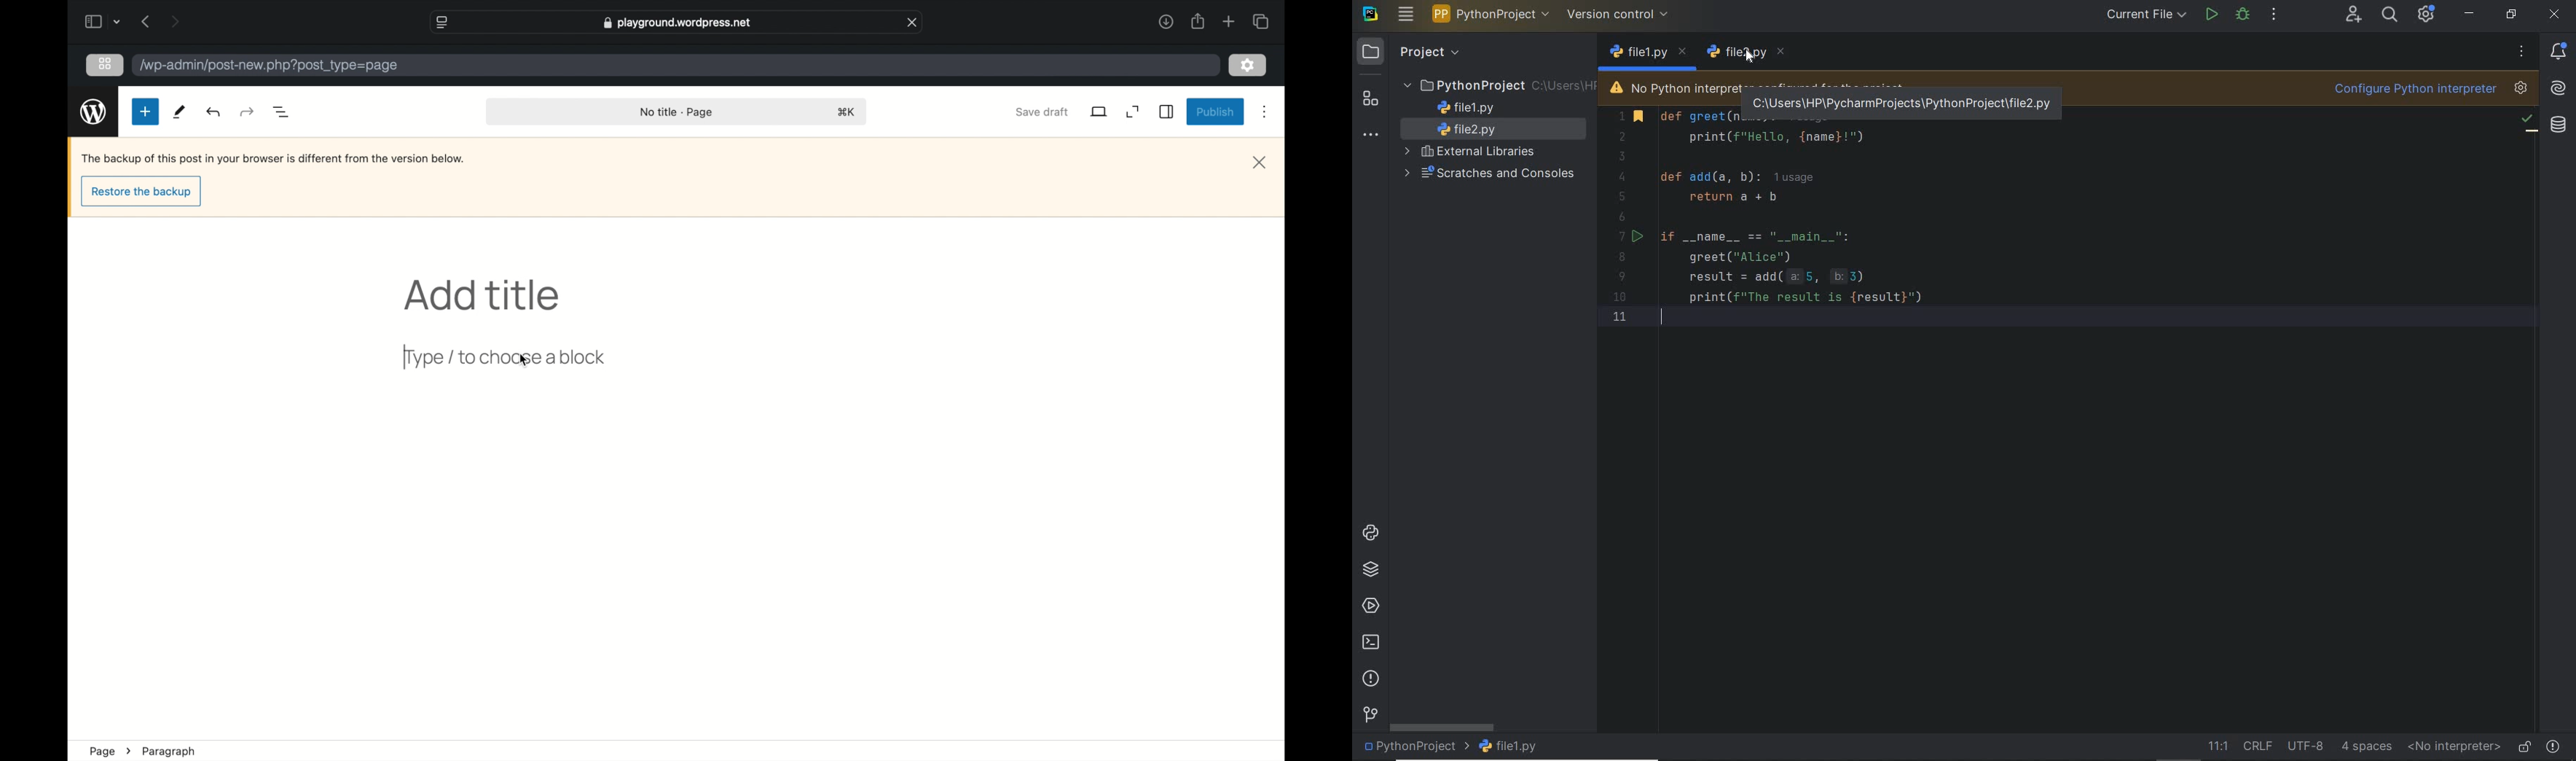 The image size is (2576, 784). I want to click on line separator, so click(2258, 746).